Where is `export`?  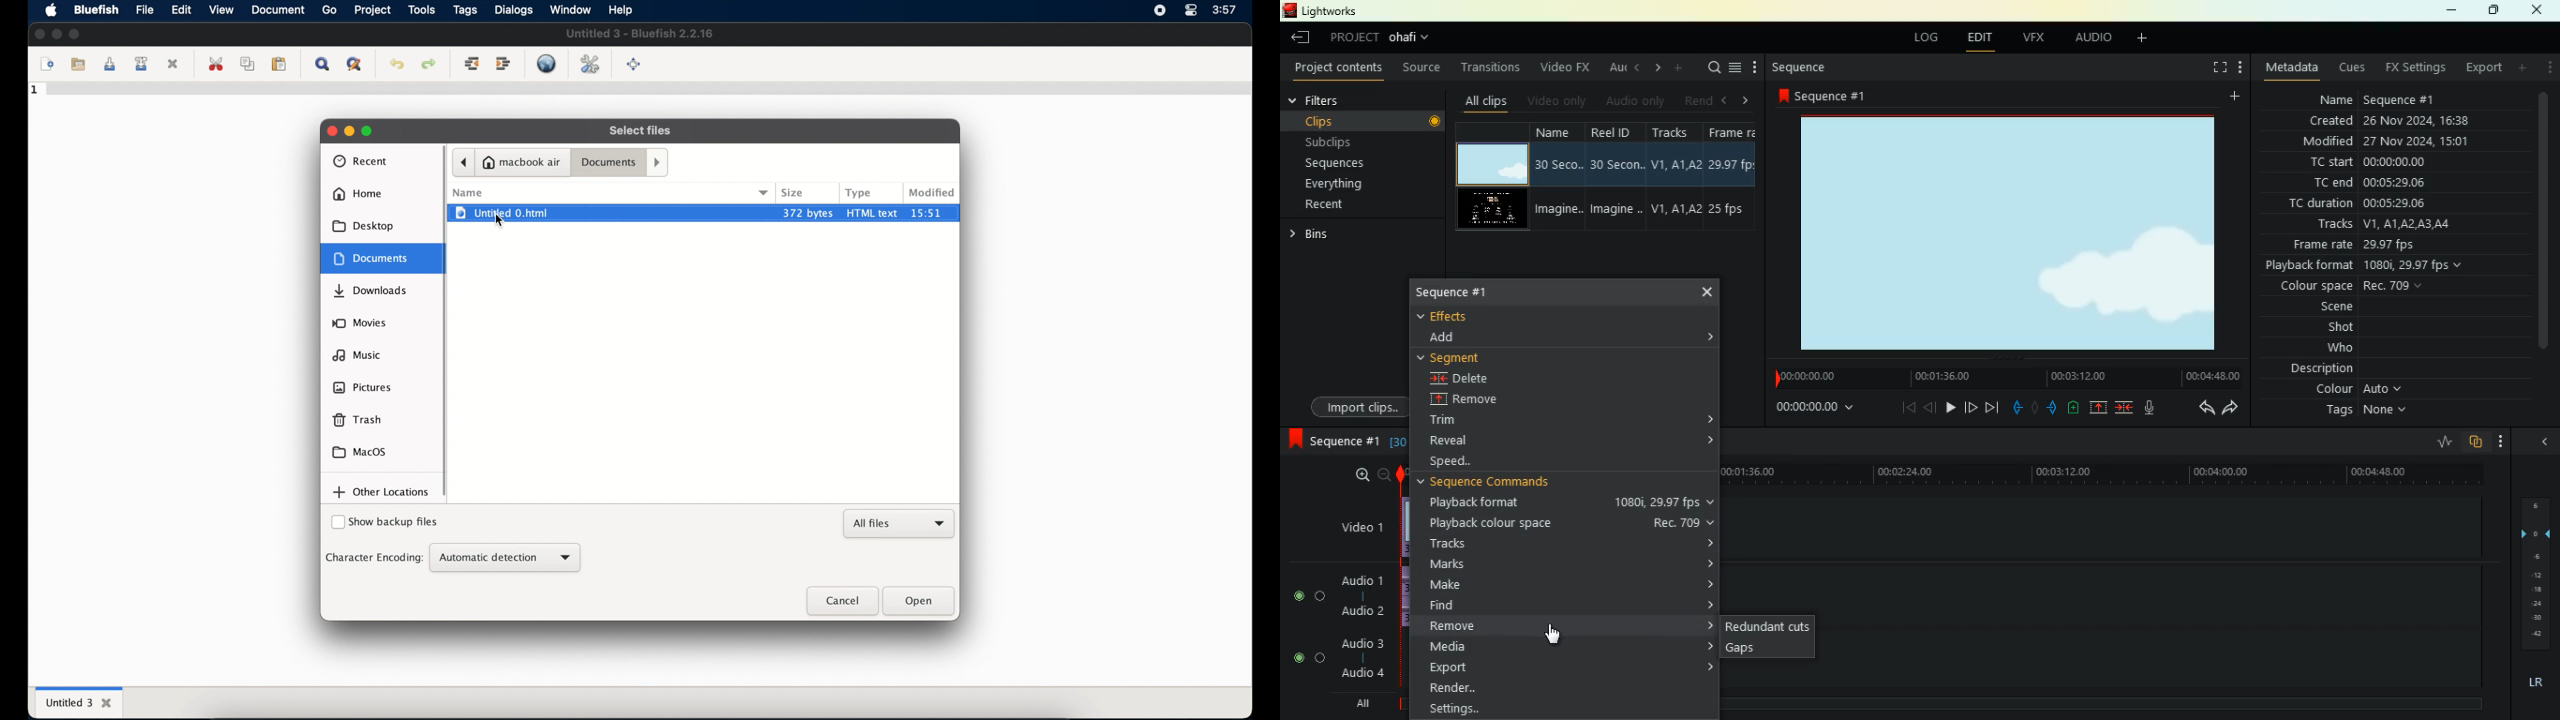 export is located at coordinates (1570, 669).